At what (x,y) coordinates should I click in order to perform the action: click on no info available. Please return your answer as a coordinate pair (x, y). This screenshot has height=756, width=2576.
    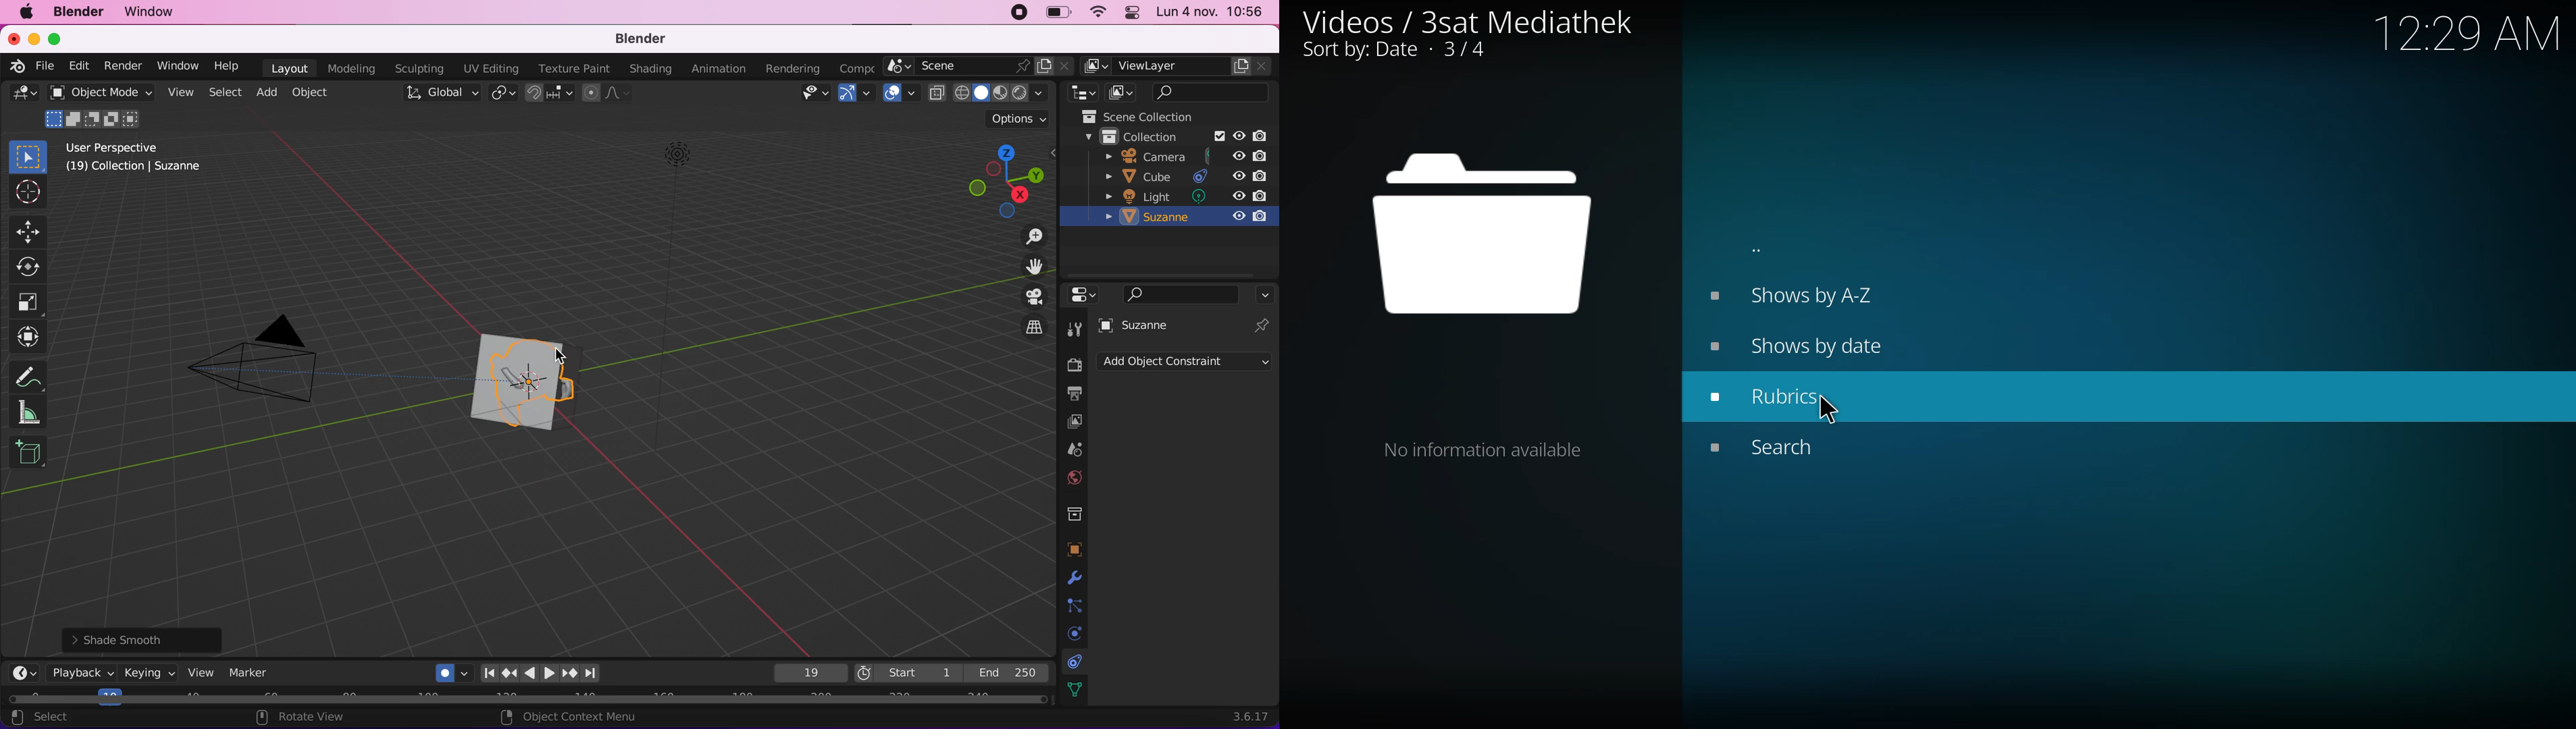
    Looking at the image, I should click on (1485, 448).